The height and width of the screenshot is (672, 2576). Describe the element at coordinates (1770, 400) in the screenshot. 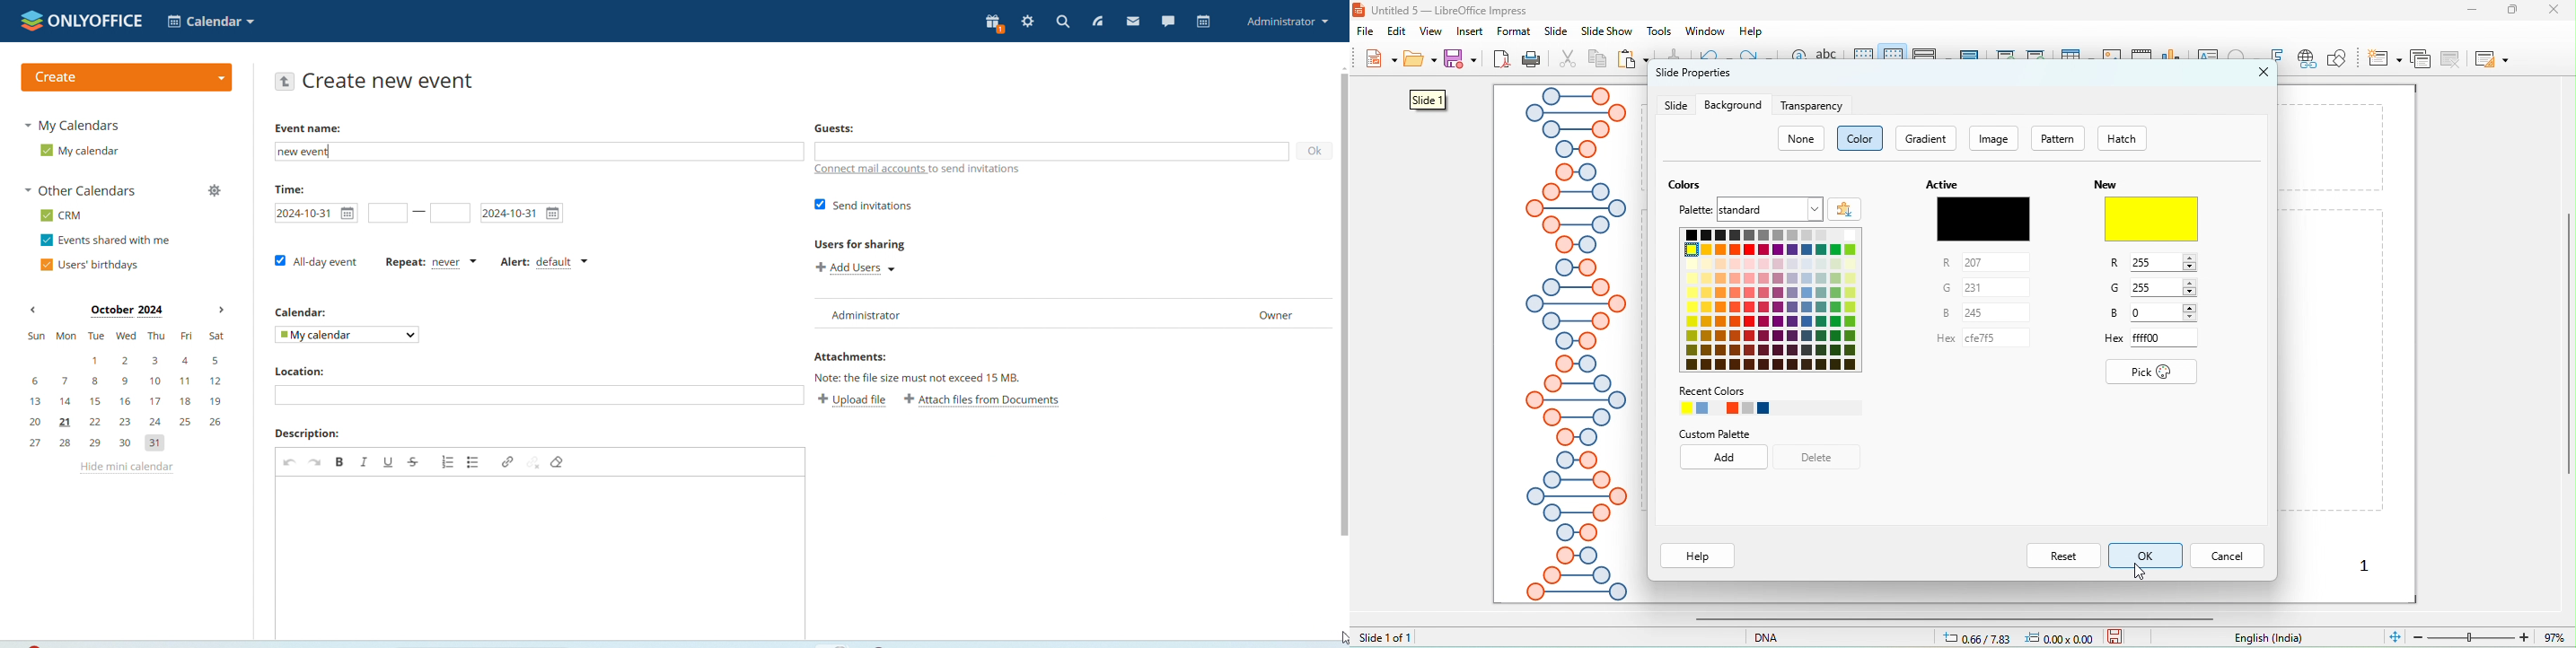

I see `recent colors` at that location.